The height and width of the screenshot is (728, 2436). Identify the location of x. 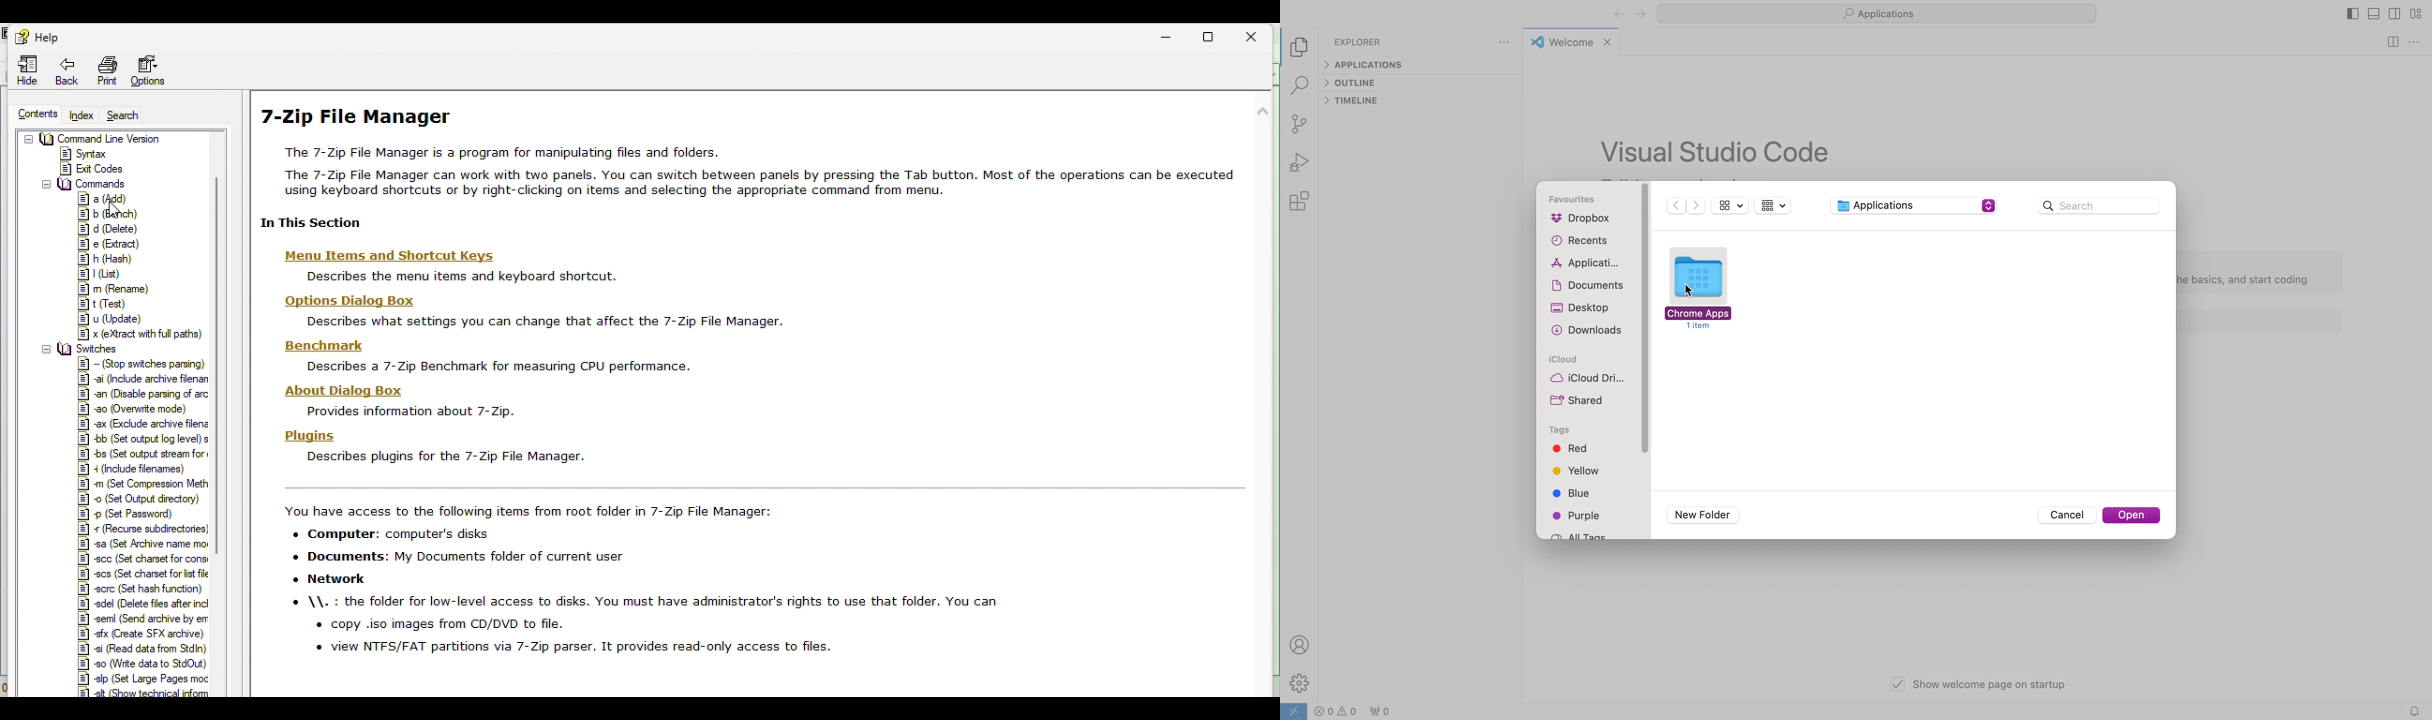
(136, 334).